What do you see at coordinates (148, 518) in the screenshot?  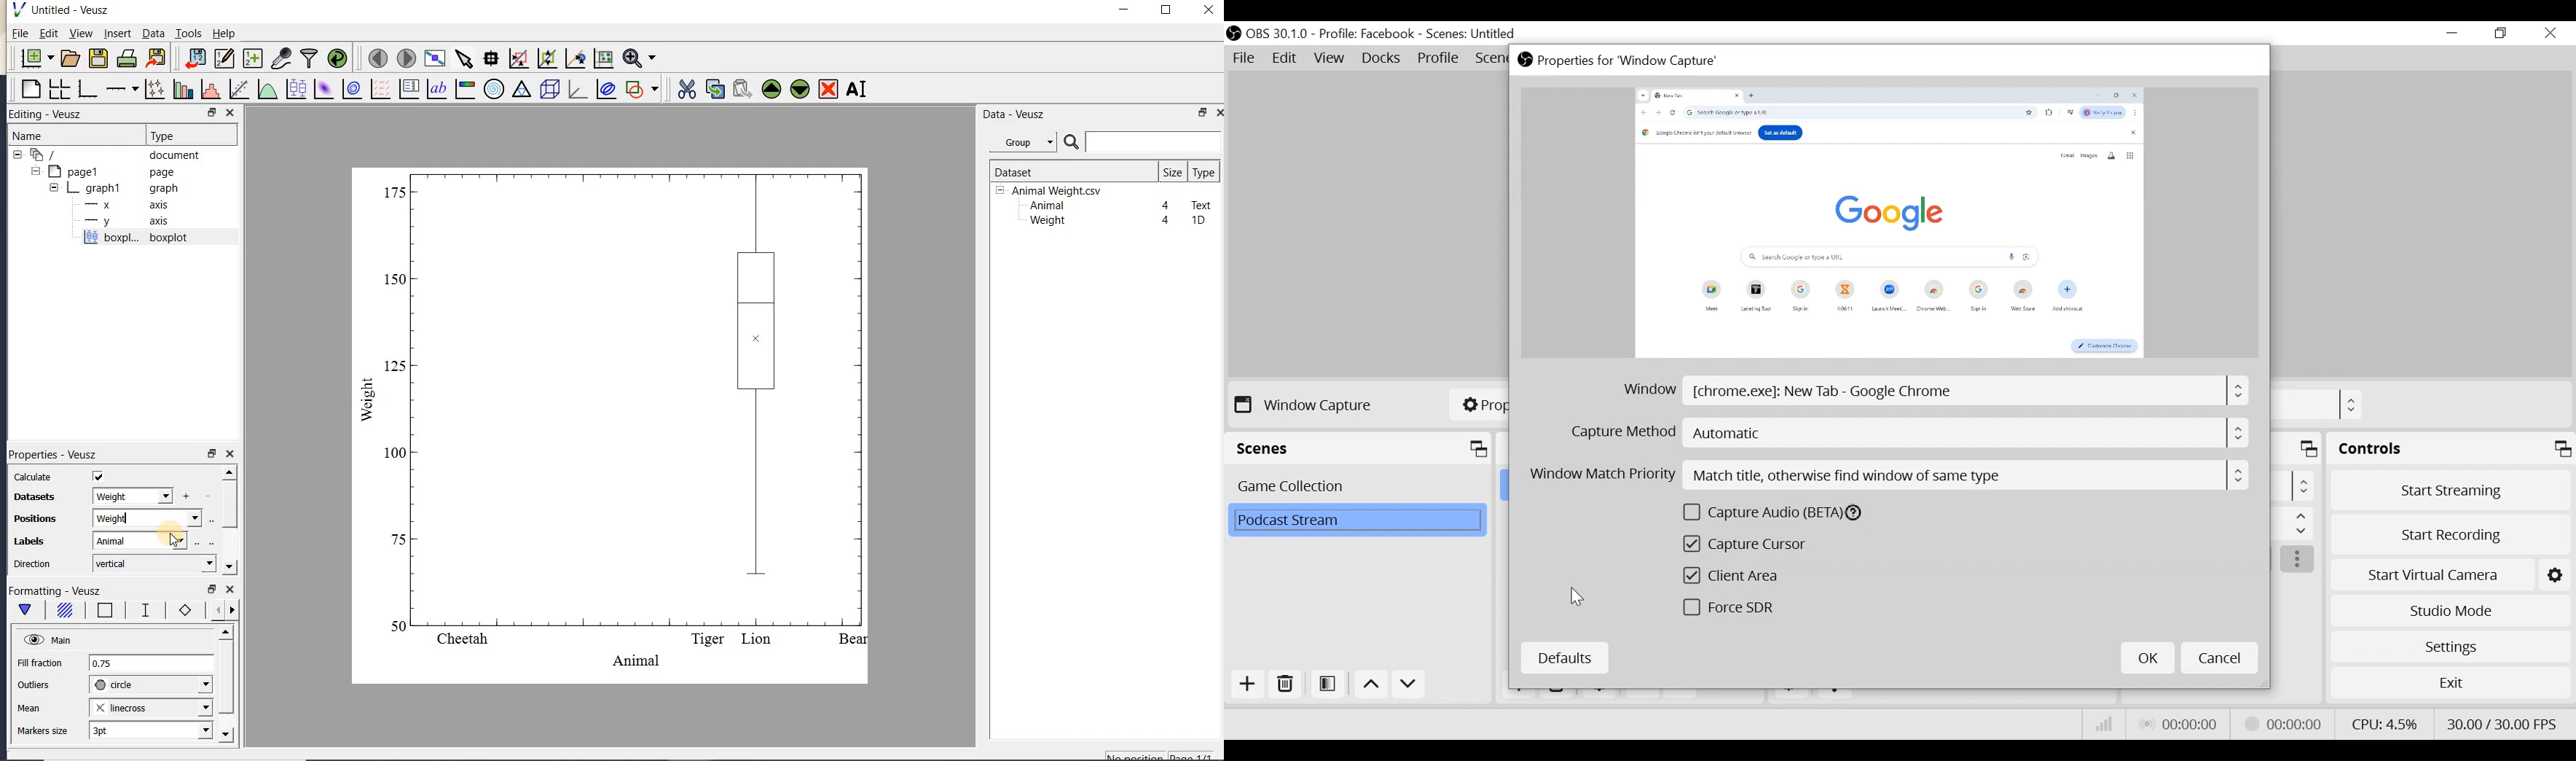 I see `Weight` at bounding box center [148, 518].